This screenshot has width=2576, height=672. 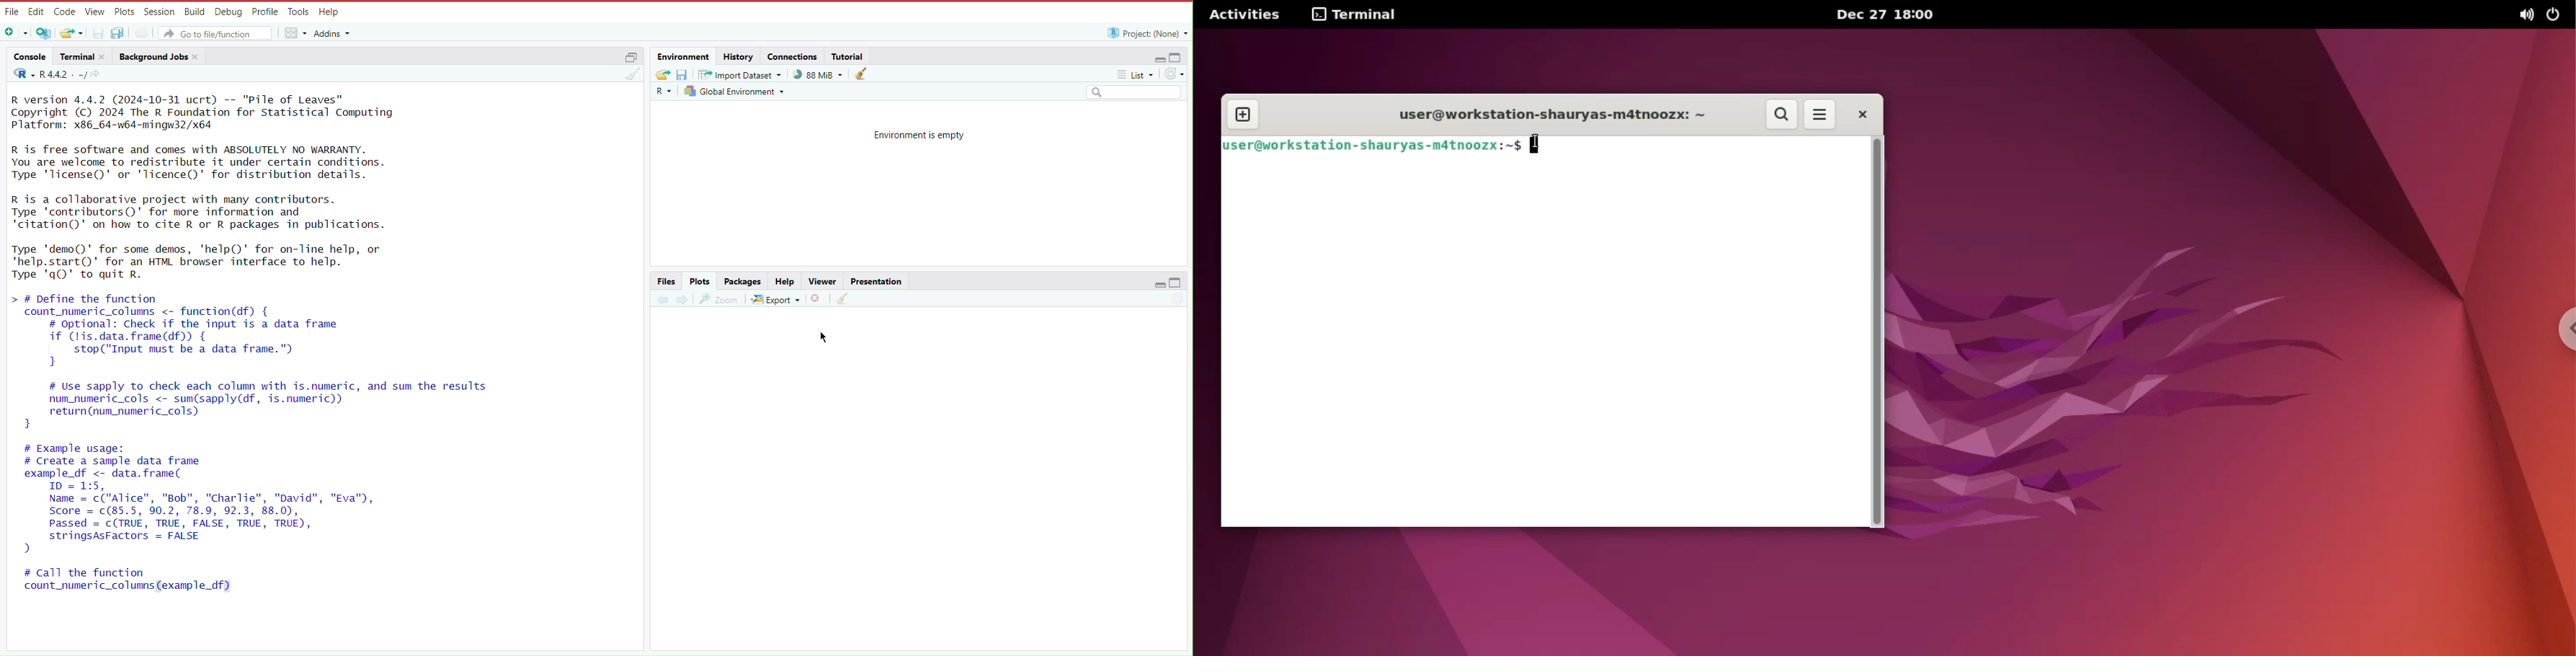 What do you see at coordinates (818, 298) in the screenshot?
I see `Close` at bounding box center [818, 298].